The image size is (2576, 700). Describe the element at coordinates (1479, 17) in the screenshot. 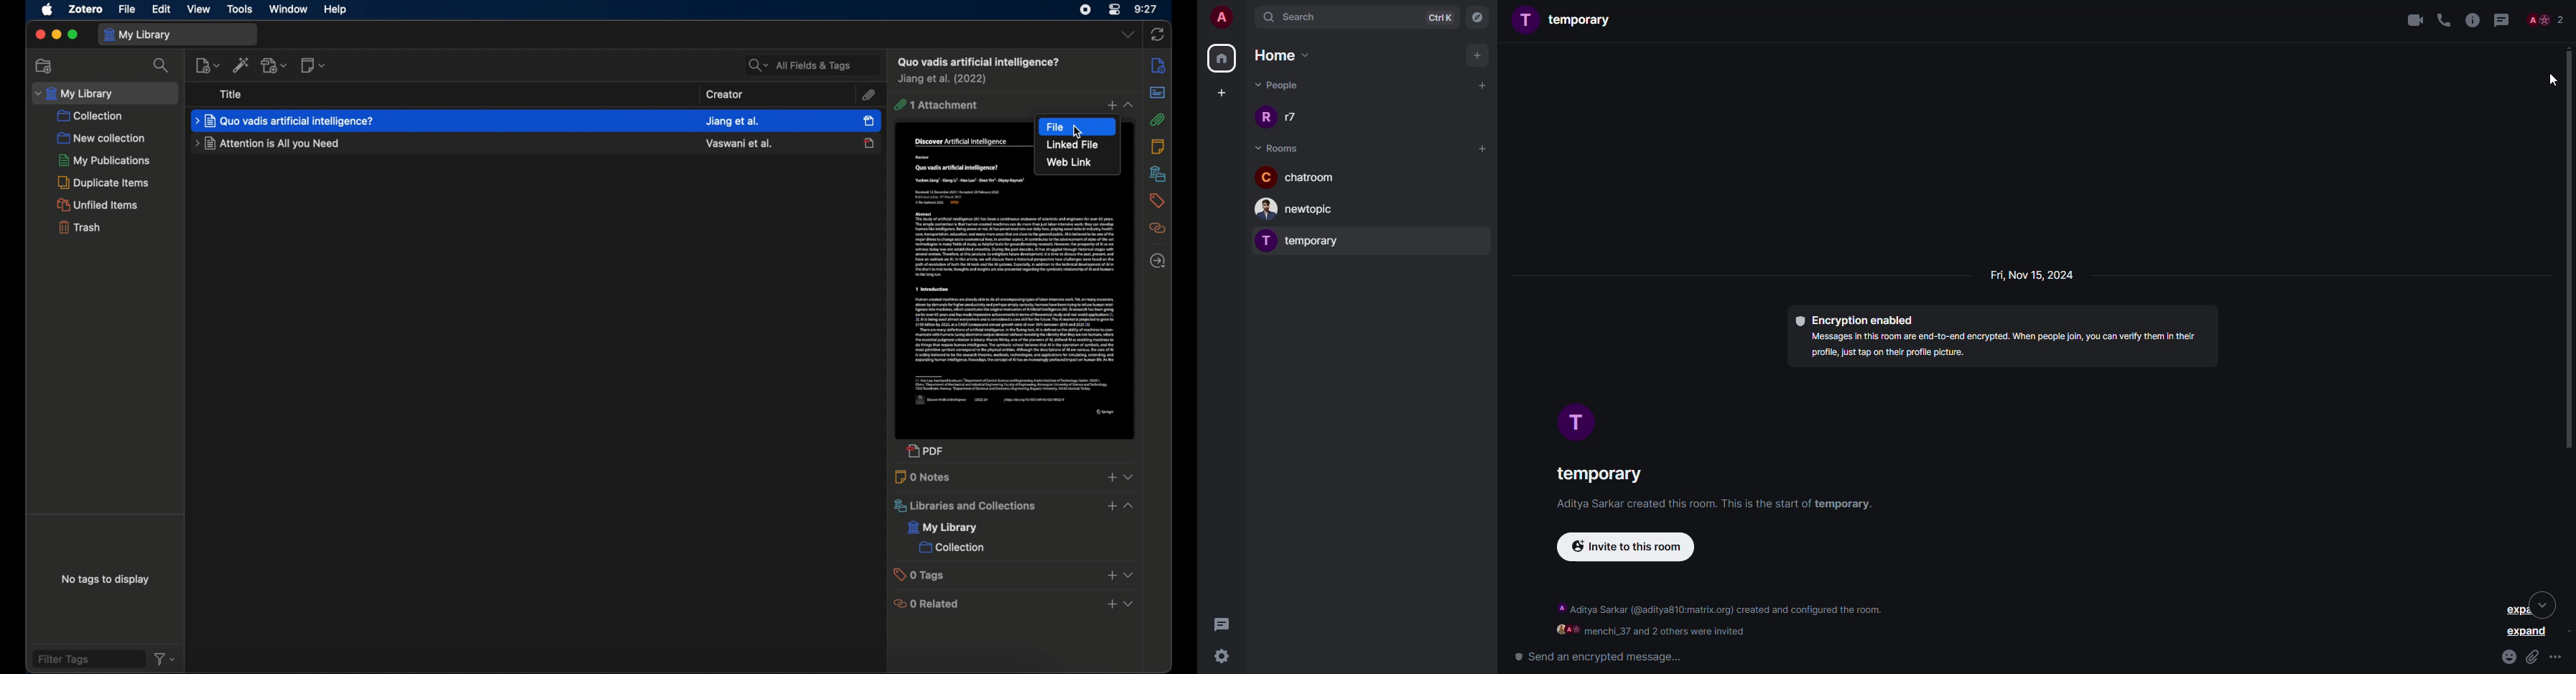

I see `navigator` at that location.